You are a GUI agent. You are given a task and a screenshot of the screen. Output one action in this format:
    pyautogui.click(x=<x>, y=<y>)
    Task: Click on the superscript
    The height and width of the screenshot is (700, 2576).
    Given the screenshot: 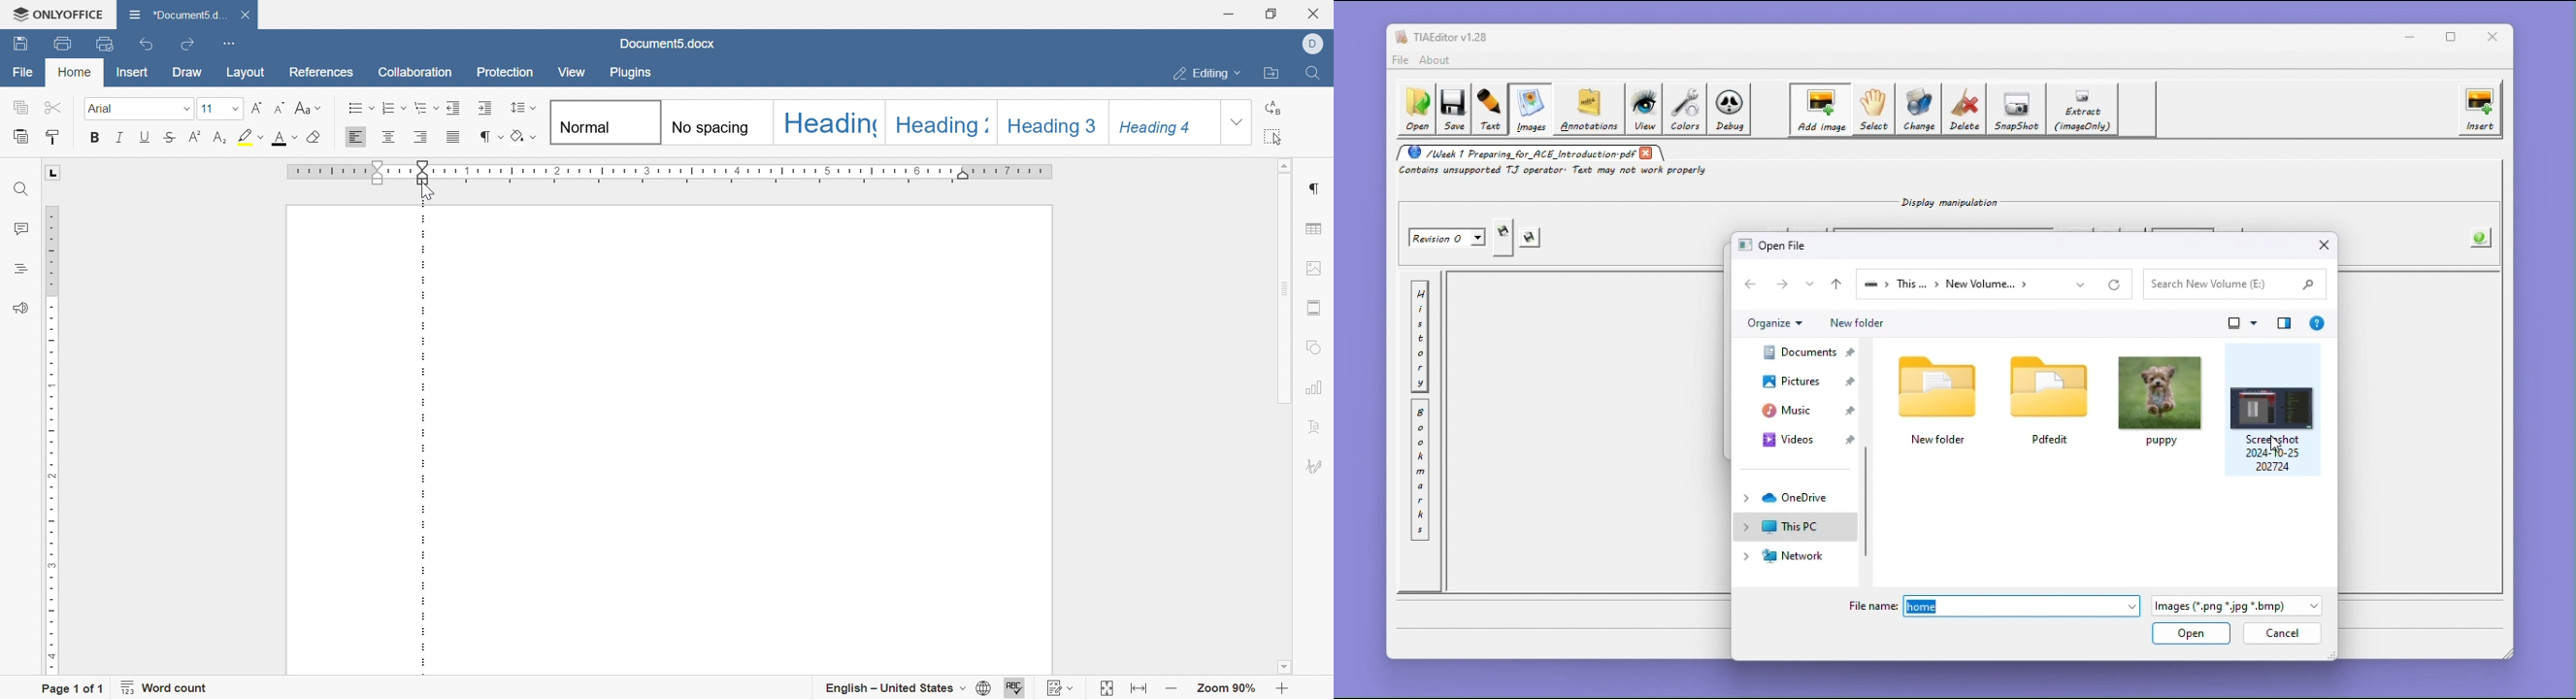 What is the action you would take?
    pyautogui.click(x=196, y=135)
    